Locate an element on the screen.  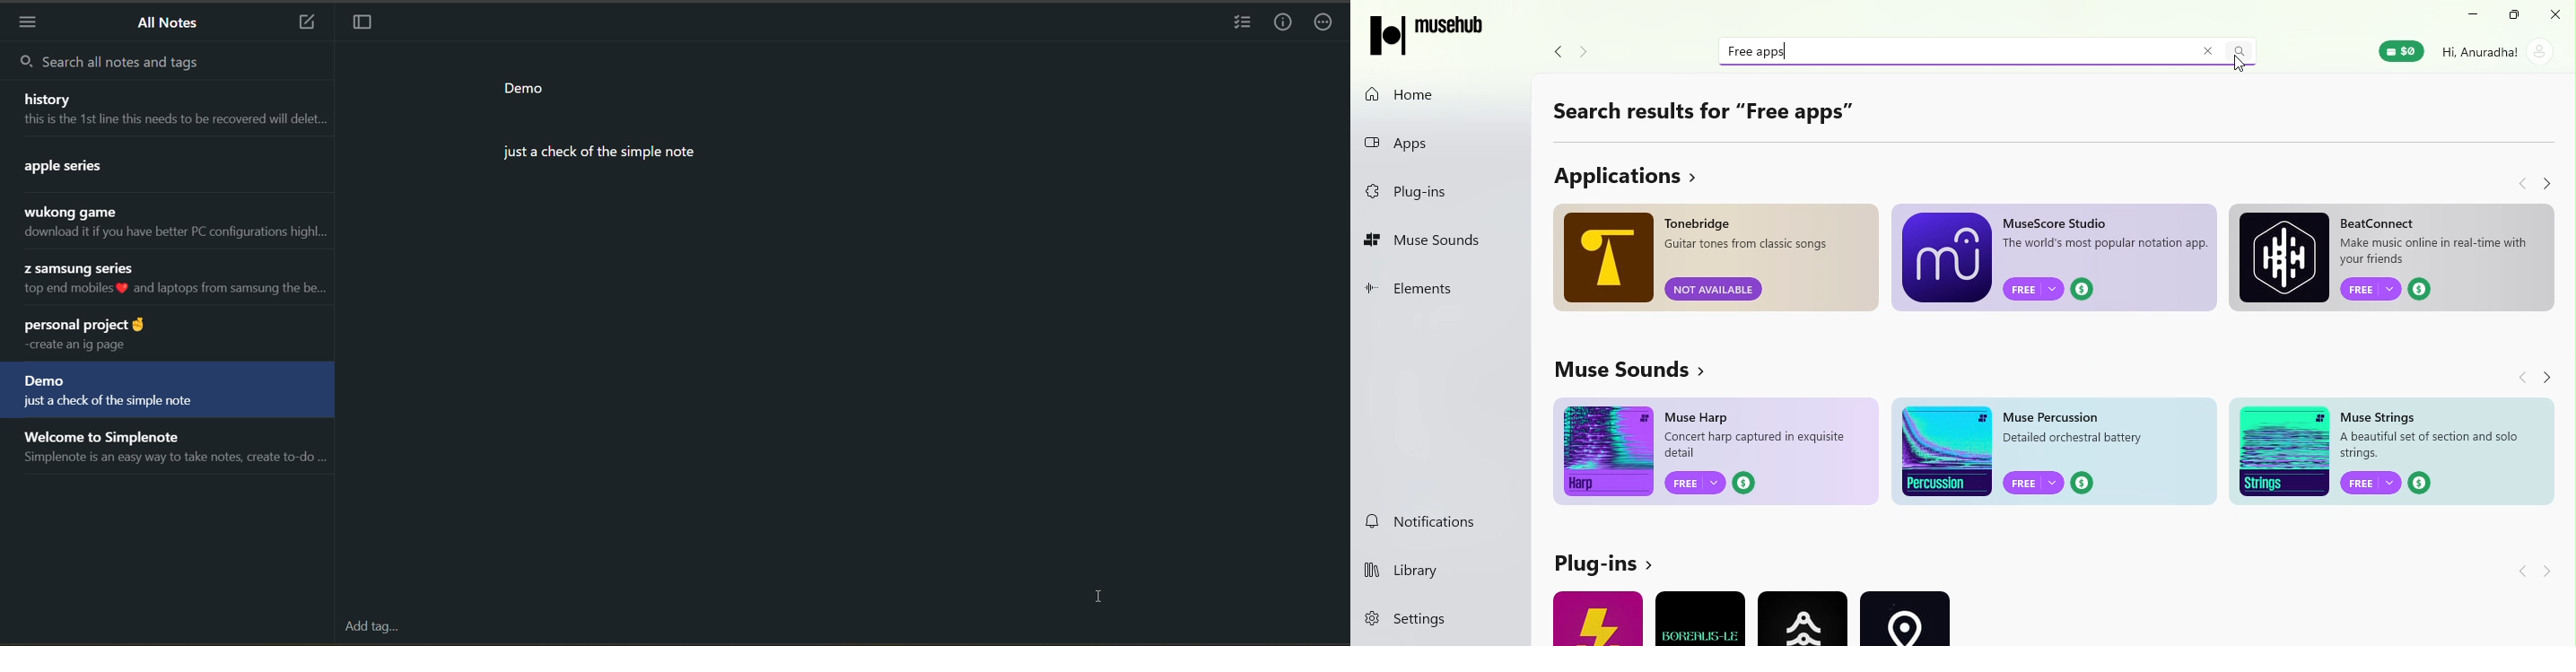
Elements is located at coordinates (1432, 294).